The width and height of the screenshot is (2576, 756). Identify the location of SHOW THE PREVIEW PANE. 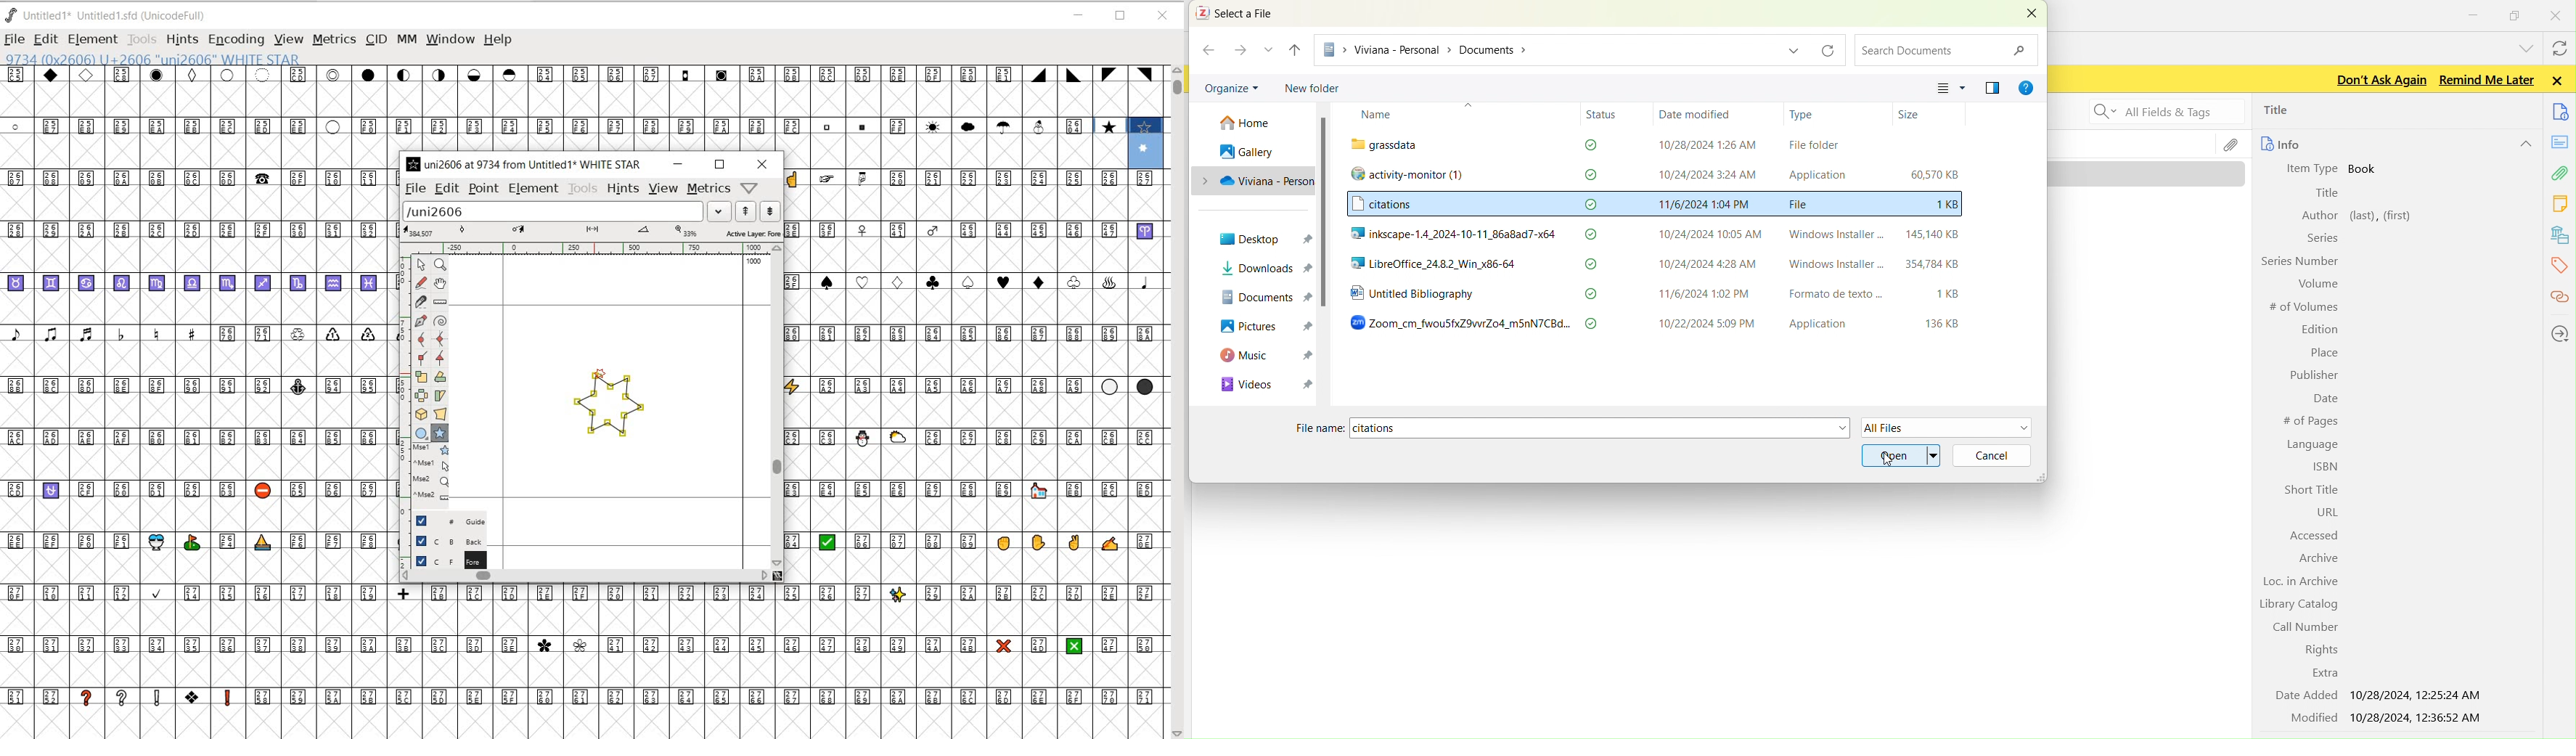
(1993, 87).